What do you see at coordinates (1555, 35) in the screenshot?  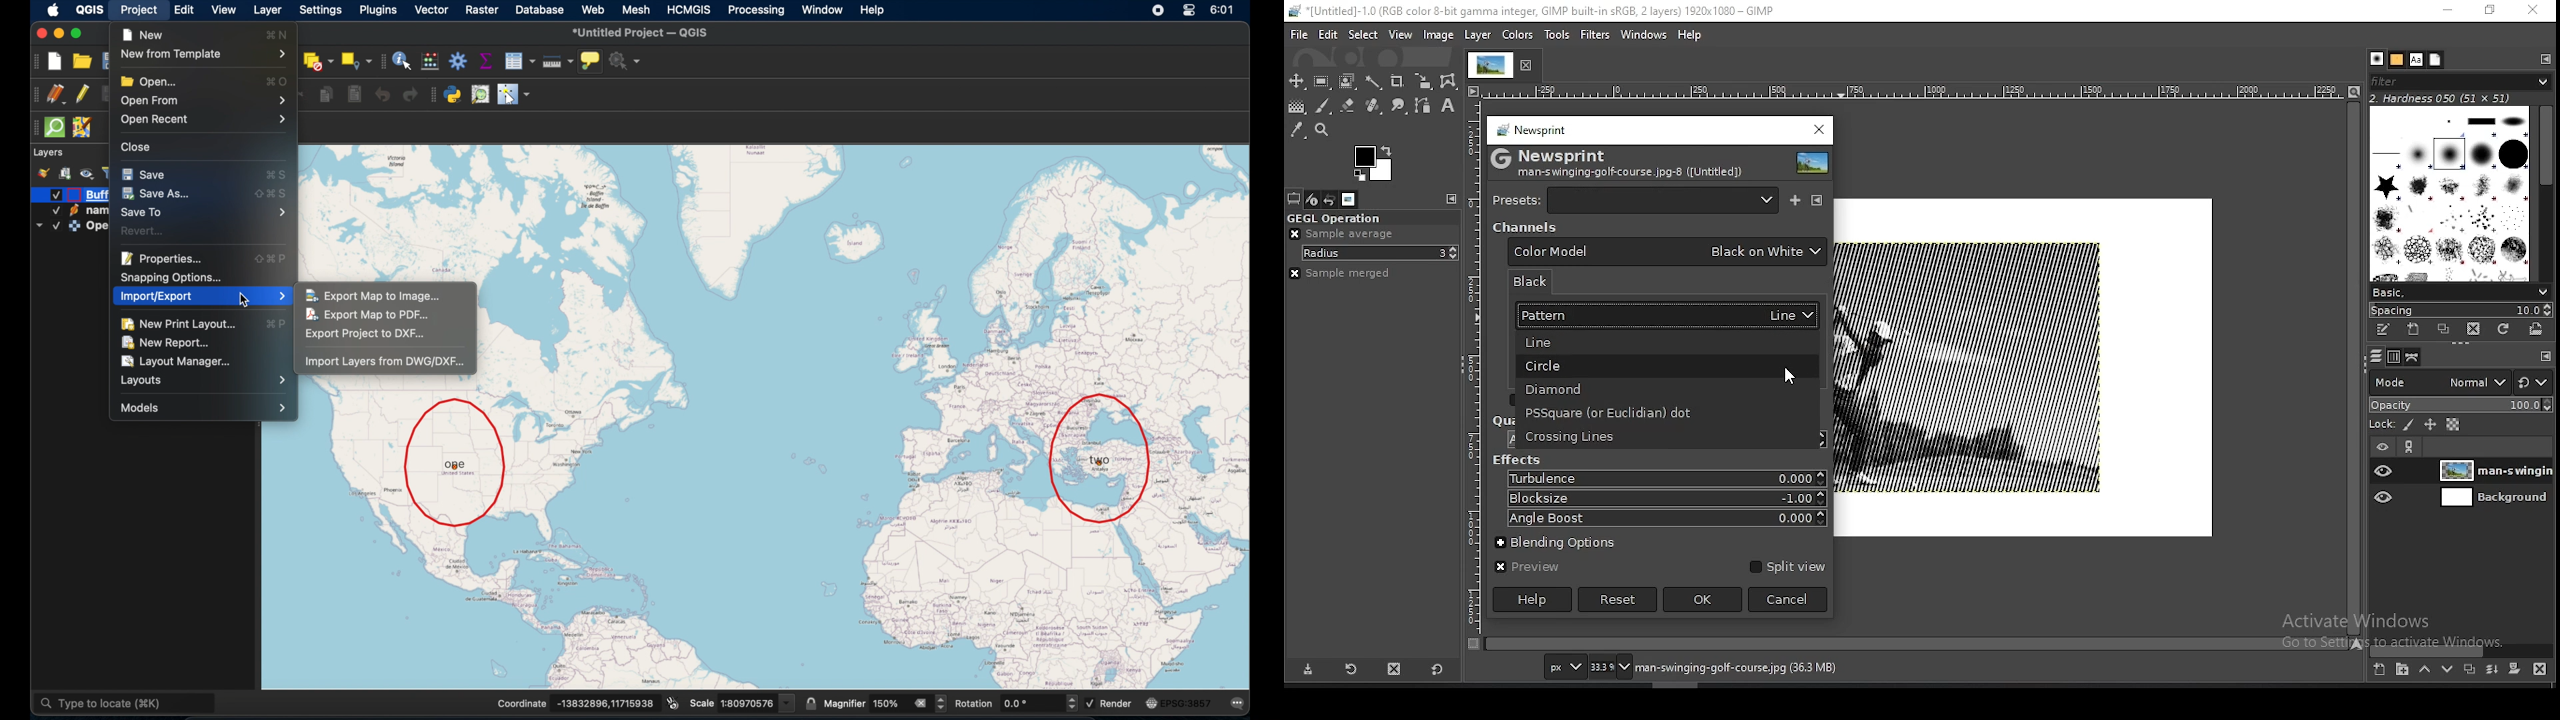 I see `tools` at bounding box center [1555, 35].